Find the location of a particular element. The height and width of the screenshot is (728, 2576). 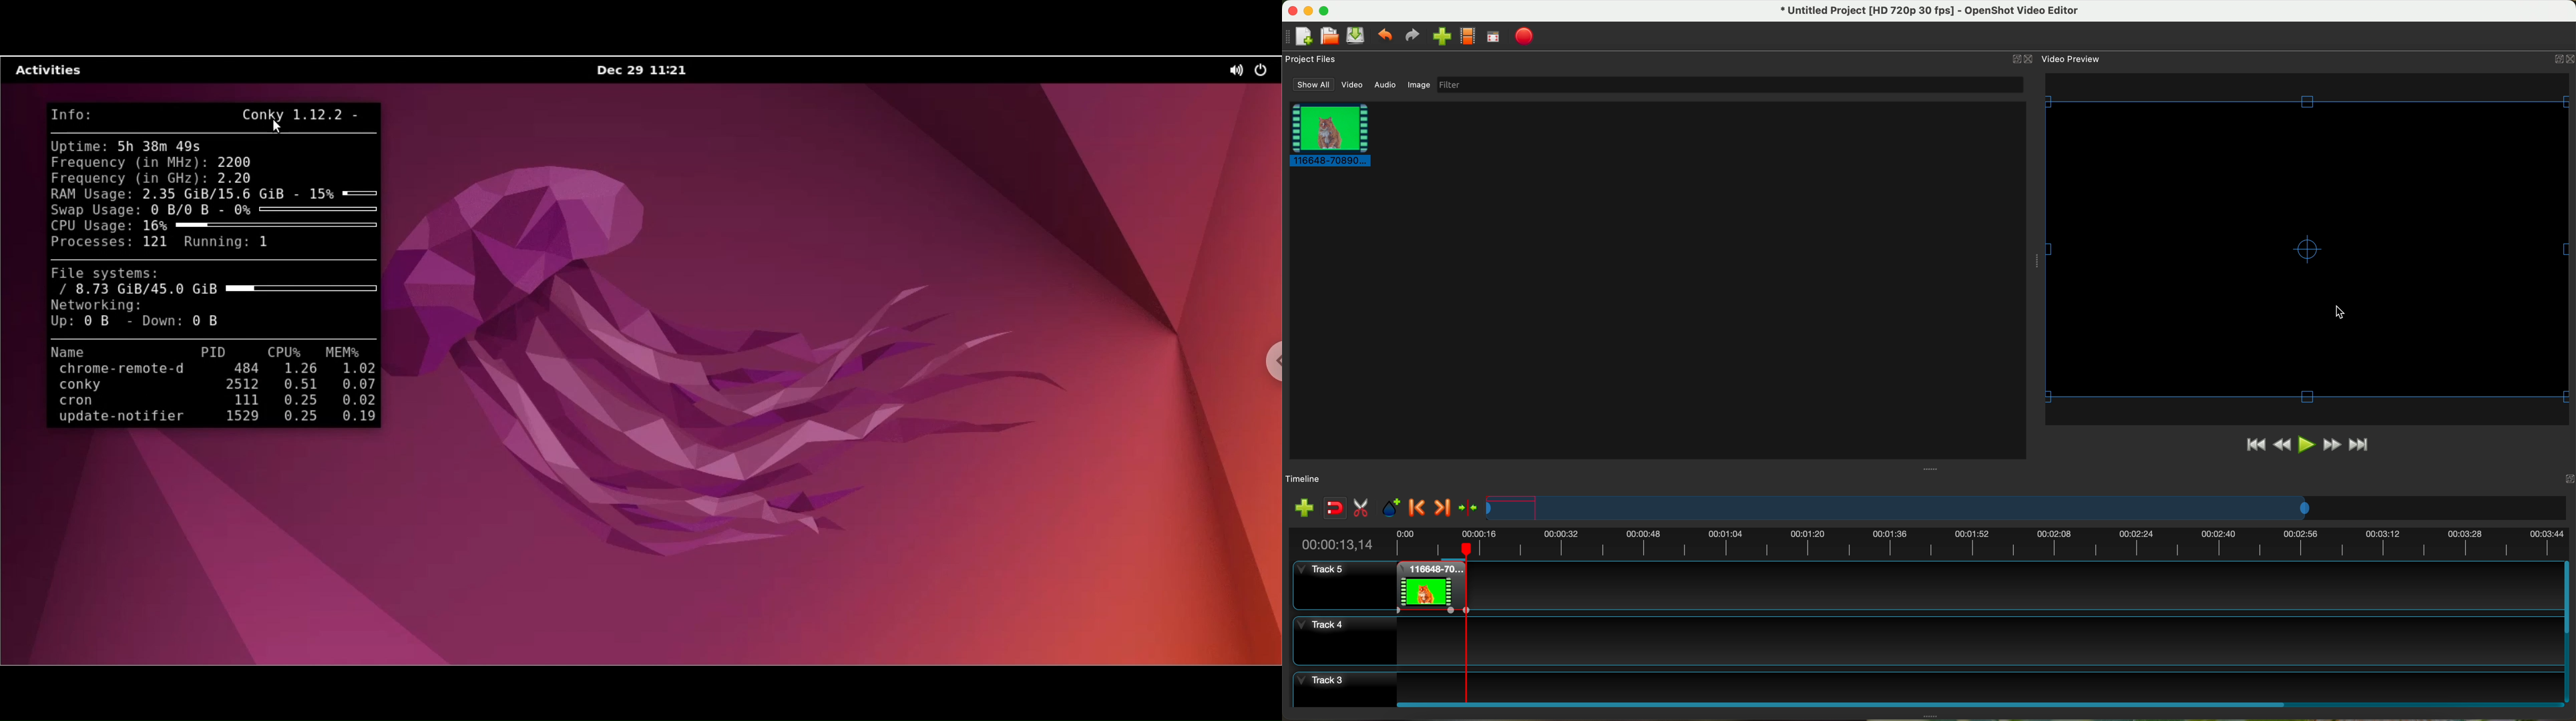

undo is located at coordinates (1384, 34).